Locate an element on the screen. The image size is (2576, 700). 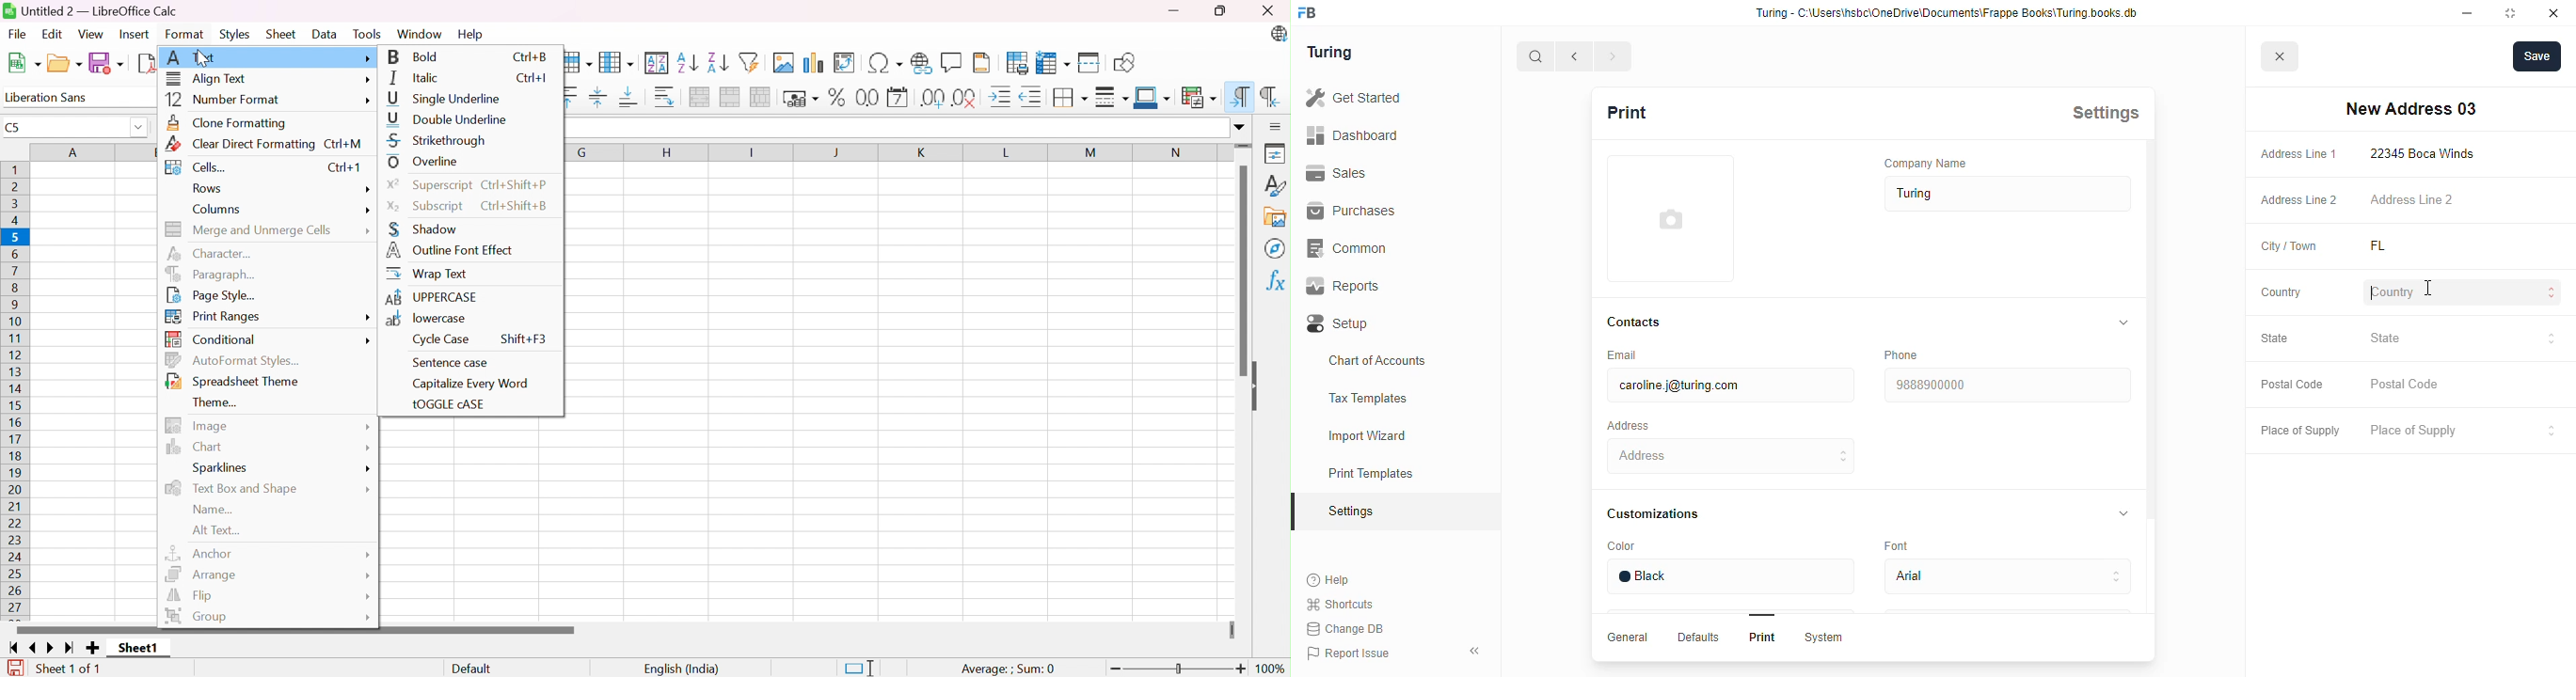
Ctrl+I is located at coordinates (534, 77).